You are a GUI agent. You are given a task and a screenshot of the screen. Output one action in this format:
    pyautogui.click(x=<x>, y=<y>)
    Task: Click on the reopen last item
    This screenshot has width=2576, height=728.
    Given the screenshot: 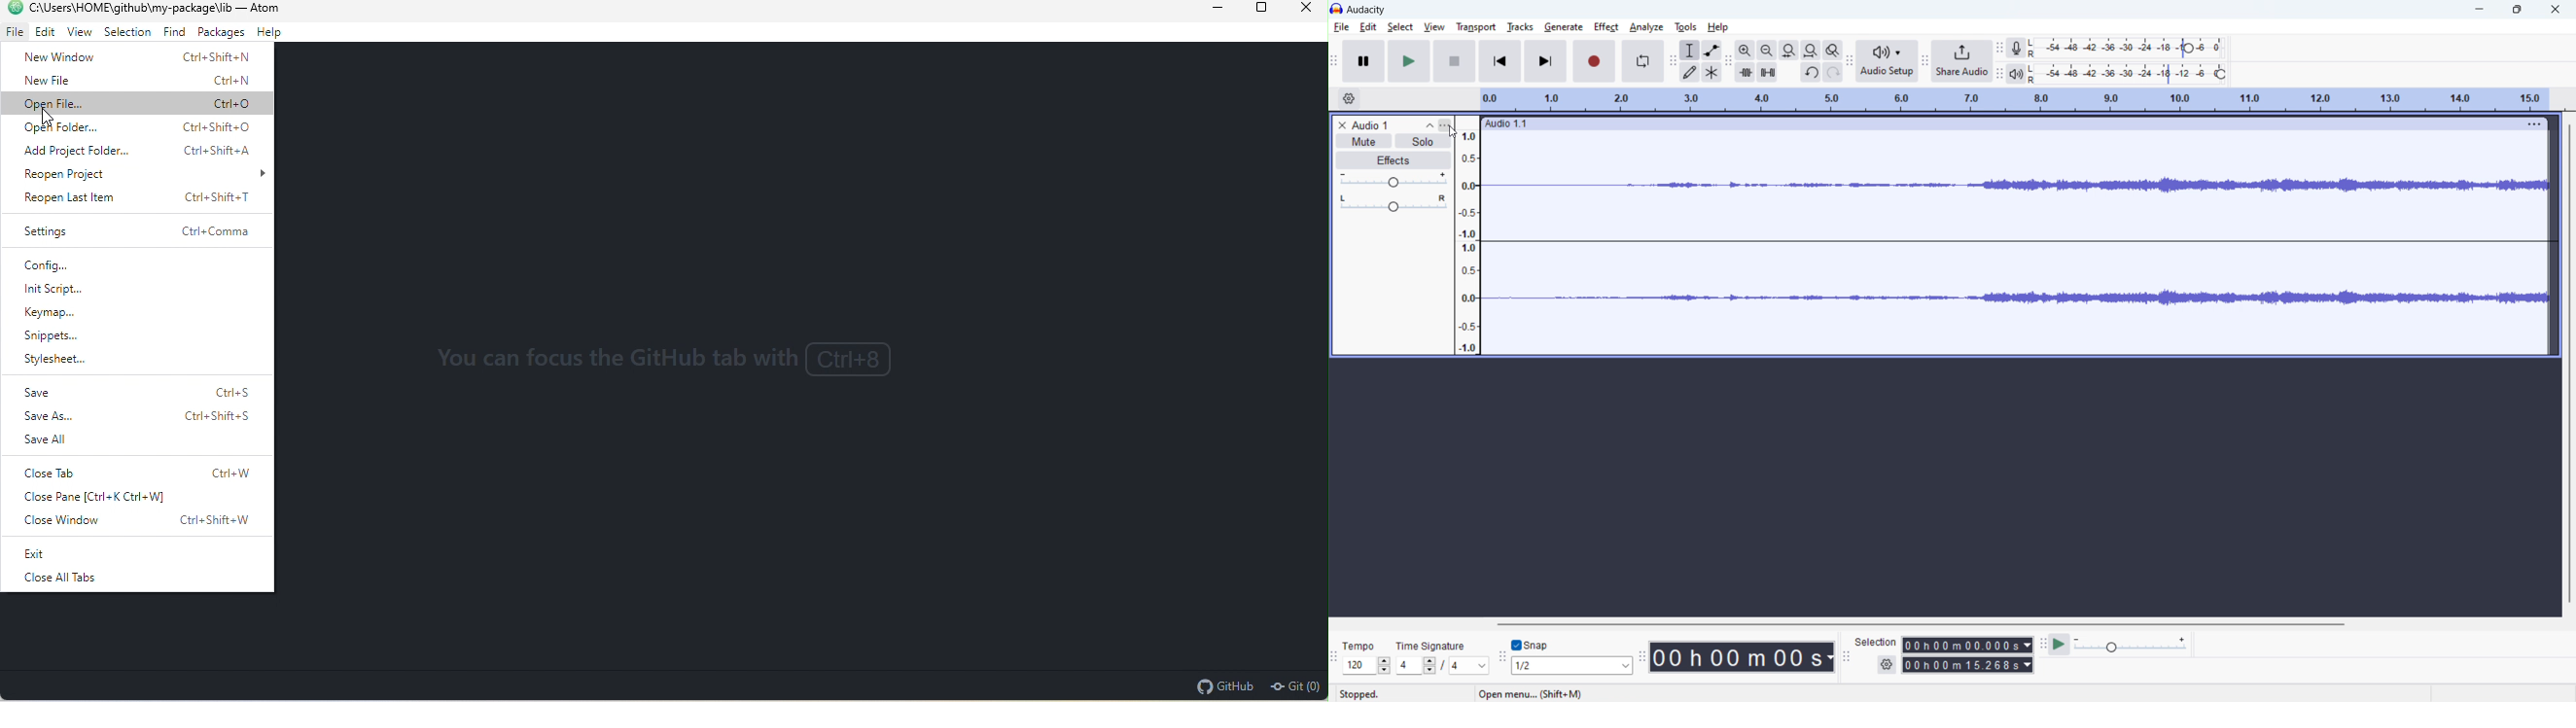 What is the action you would take?
    pyautogui.click(x=136, y=197)
    